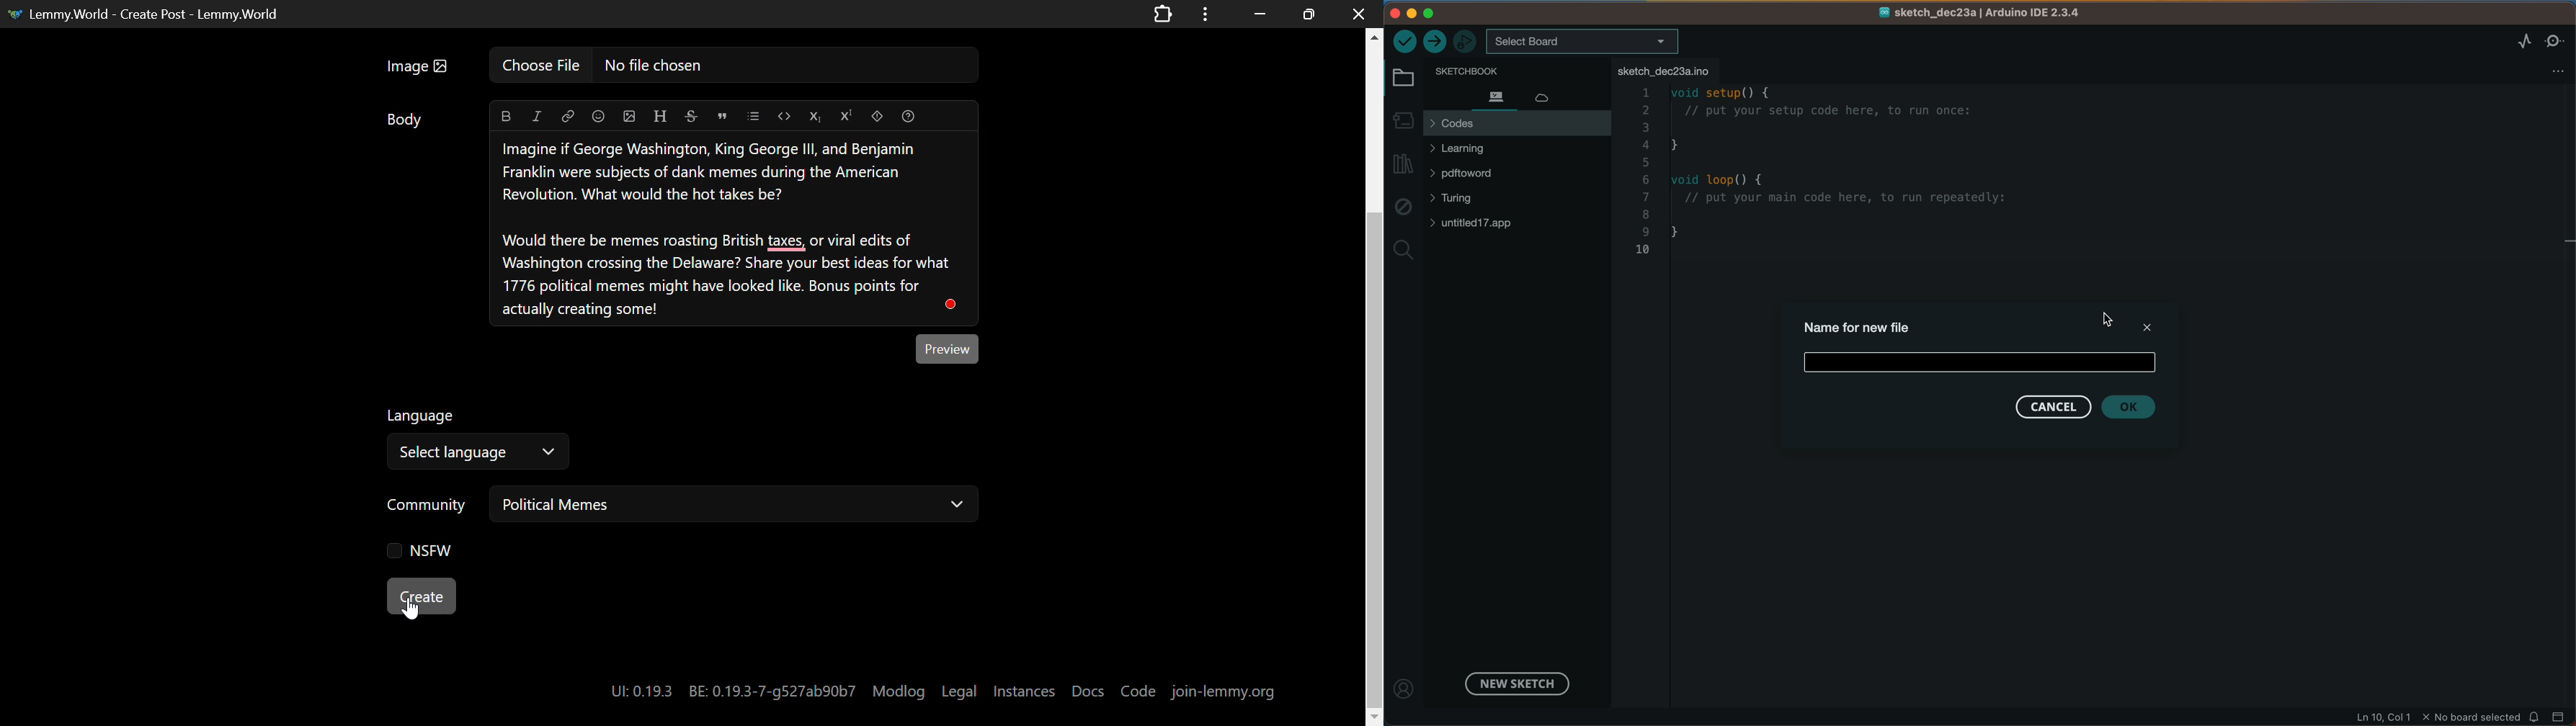  What do you see at coordinates (898, 691) in the screenshot?
I see `Modlog` at bounding box center [898, 691].